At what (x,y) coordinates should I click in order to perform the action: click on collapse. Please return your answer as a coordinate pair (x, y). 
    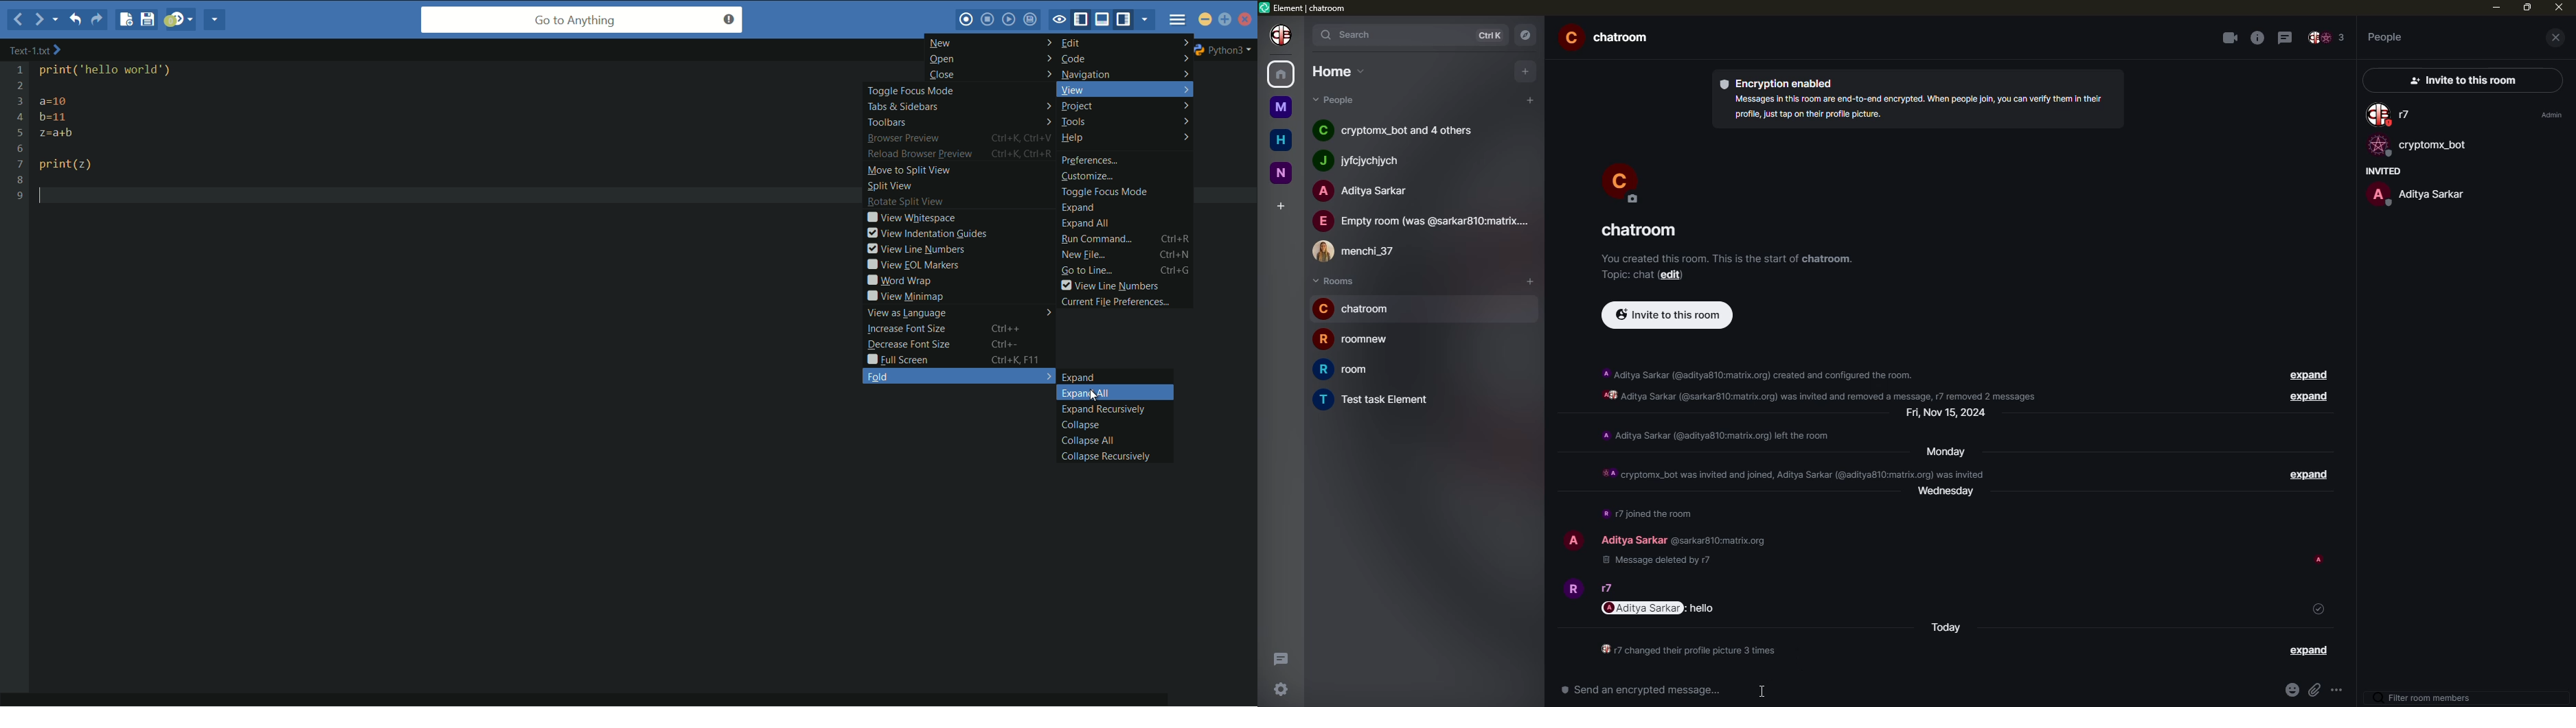
    Looking at the image, I should click on (1079, 425).